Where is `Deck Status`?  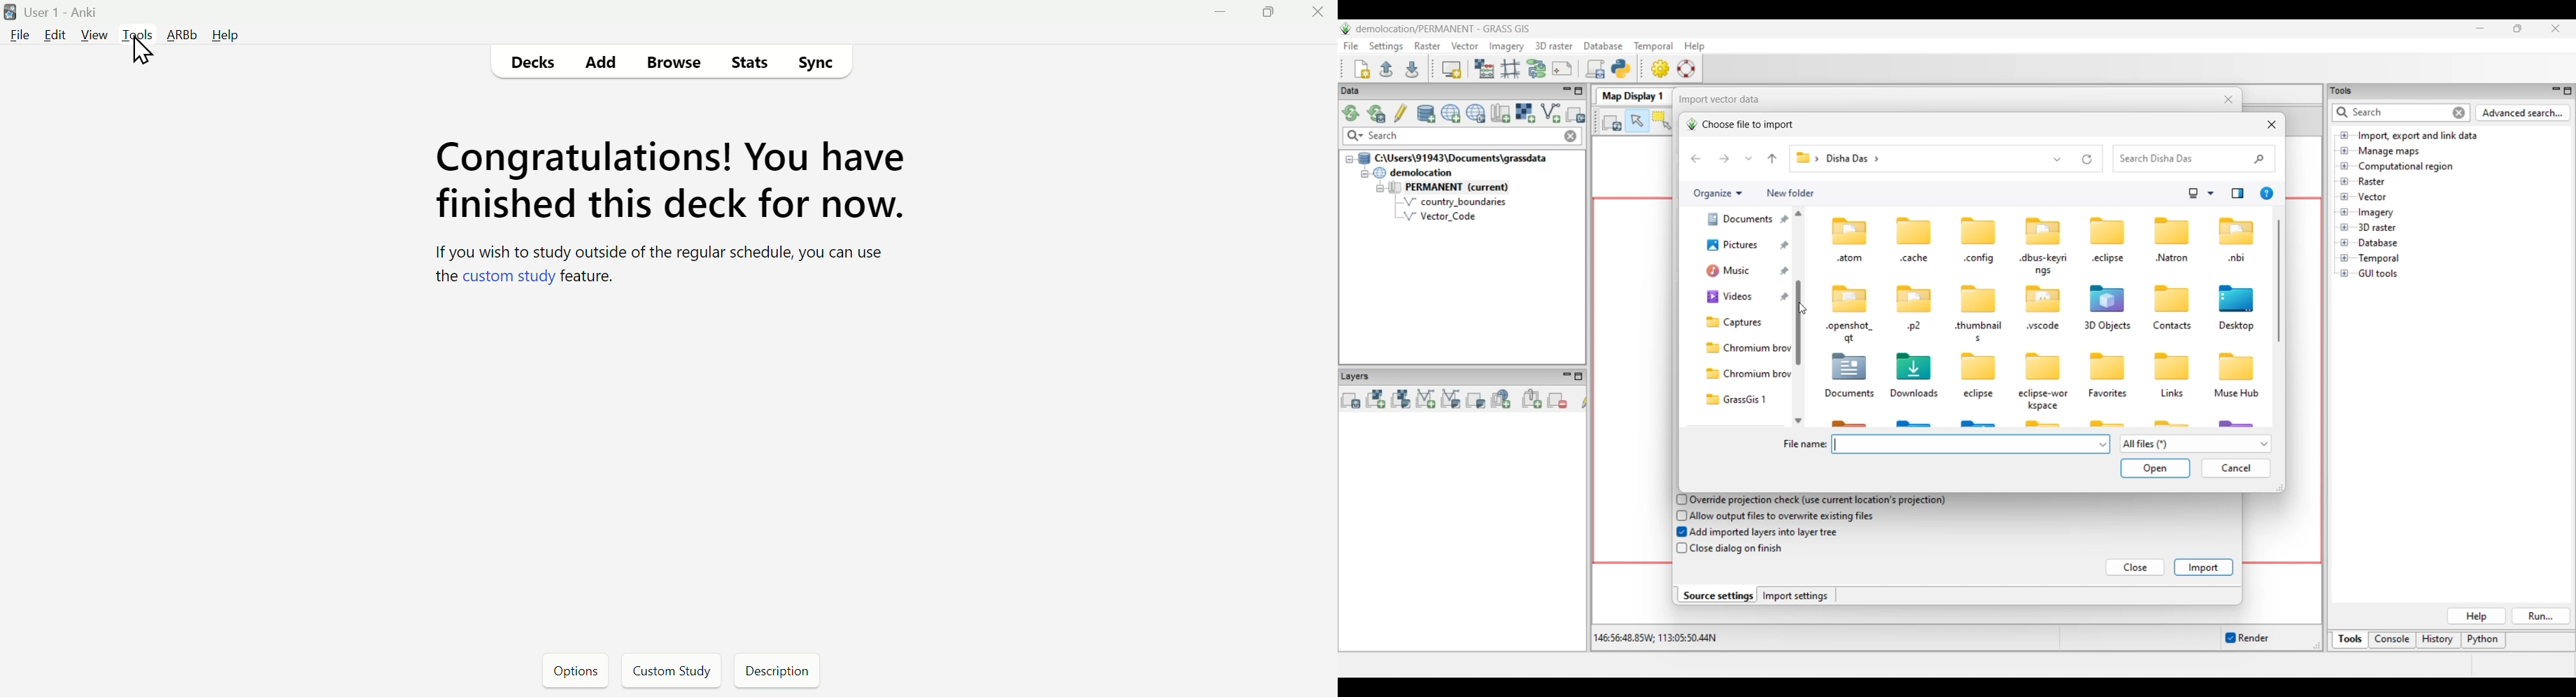
Deck Status is located at coordinates (665, 216).